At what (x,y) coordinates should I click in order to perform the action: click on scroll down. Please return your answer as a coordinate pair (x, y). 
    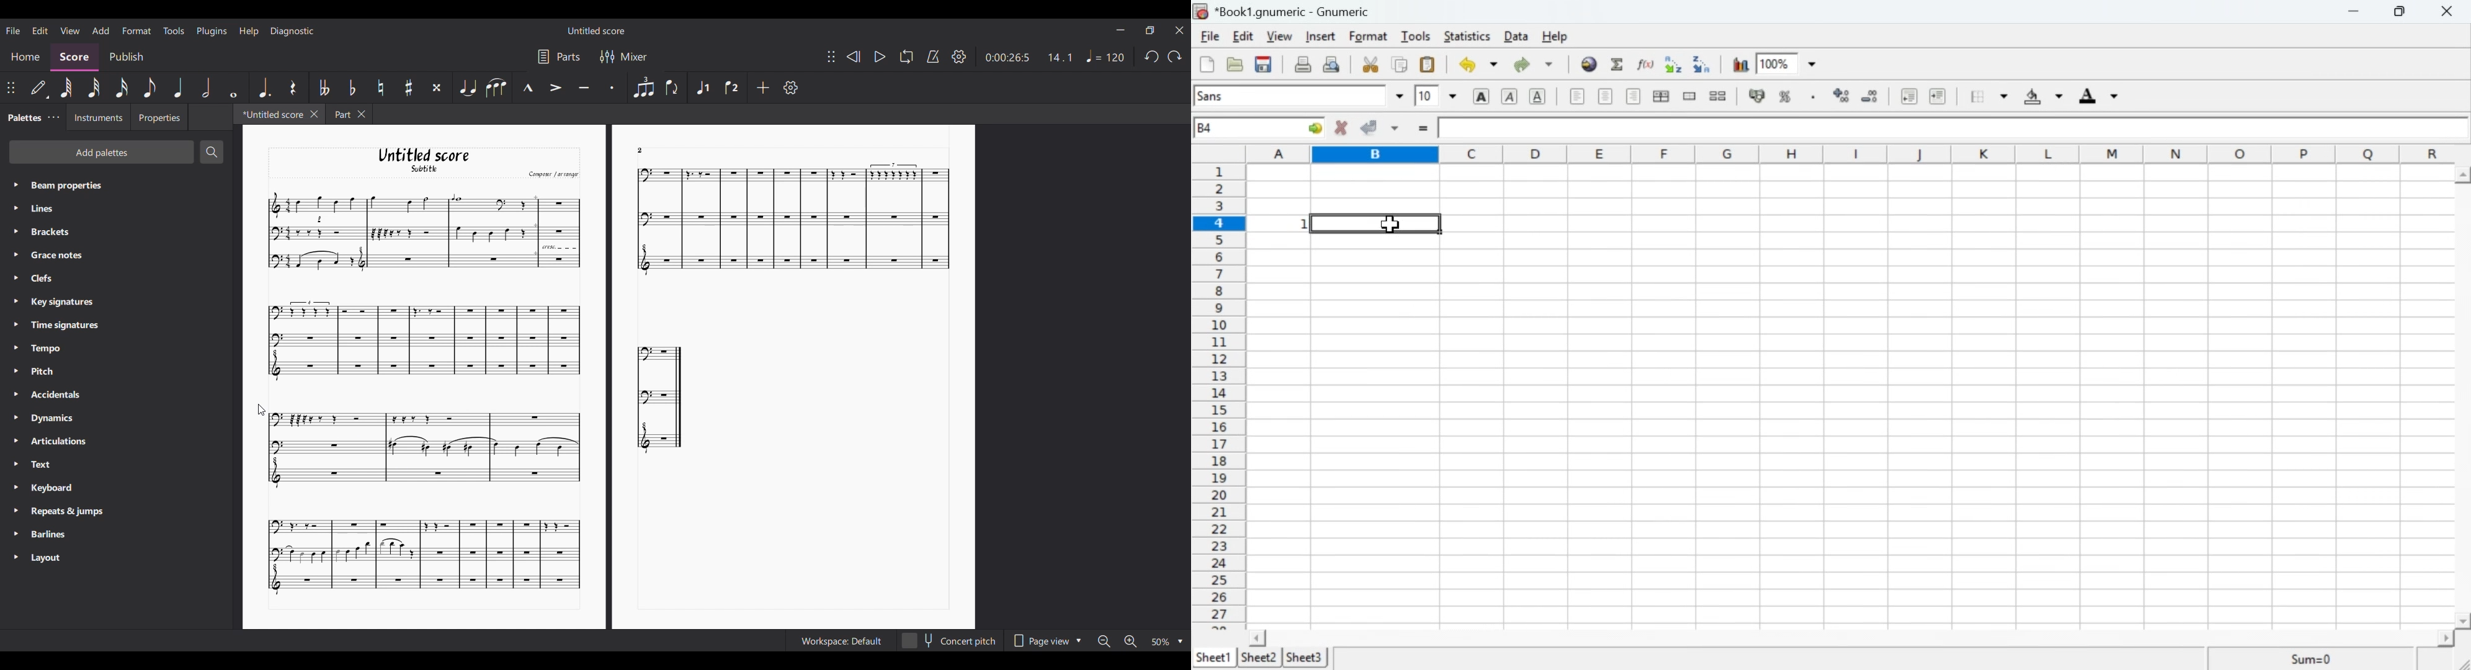
    Looking at the image, I should click on (2463, 621).